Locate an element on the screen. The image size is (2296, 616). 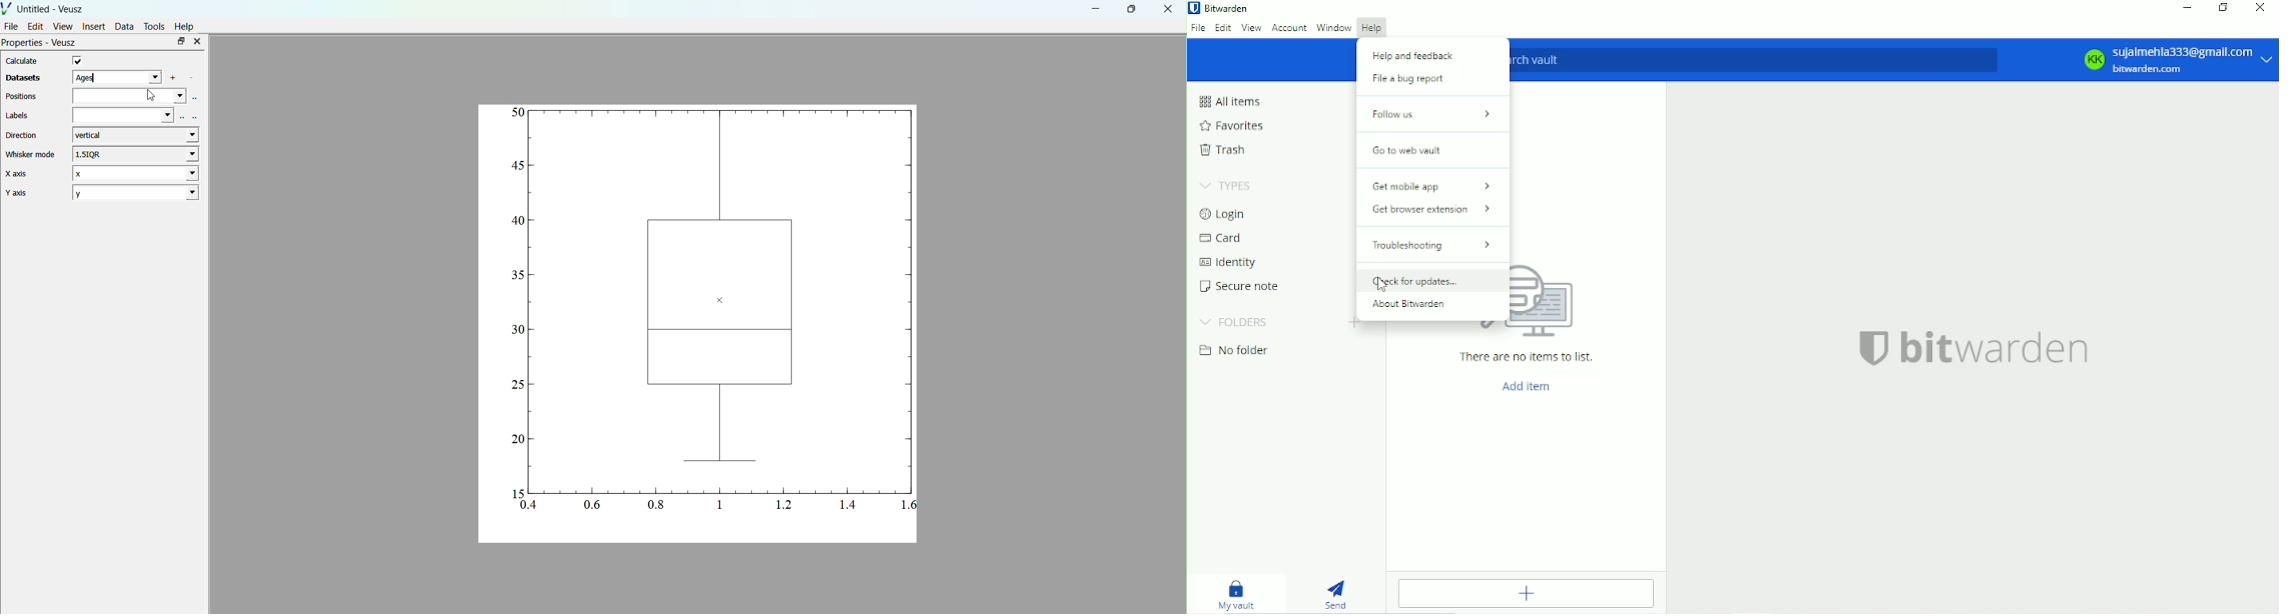
Card is located at coordinates (1222, 237).